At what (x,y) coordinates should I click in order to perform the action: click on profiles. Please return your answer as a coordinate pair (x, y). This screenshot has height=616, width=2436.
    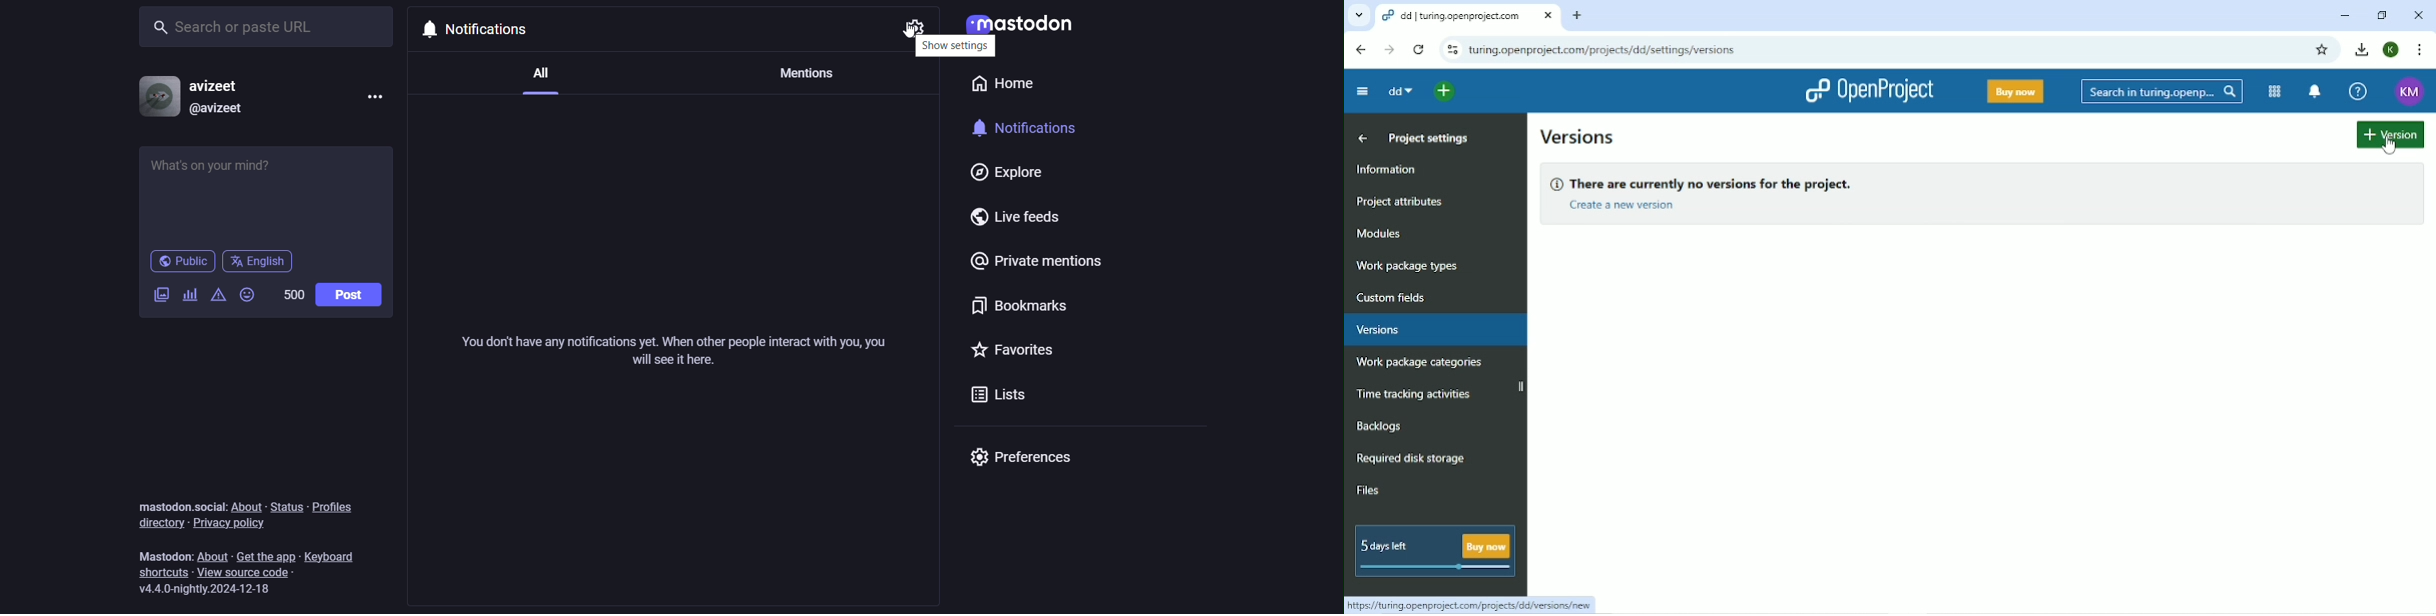
    Looking at the image, I should click on (340, 504).